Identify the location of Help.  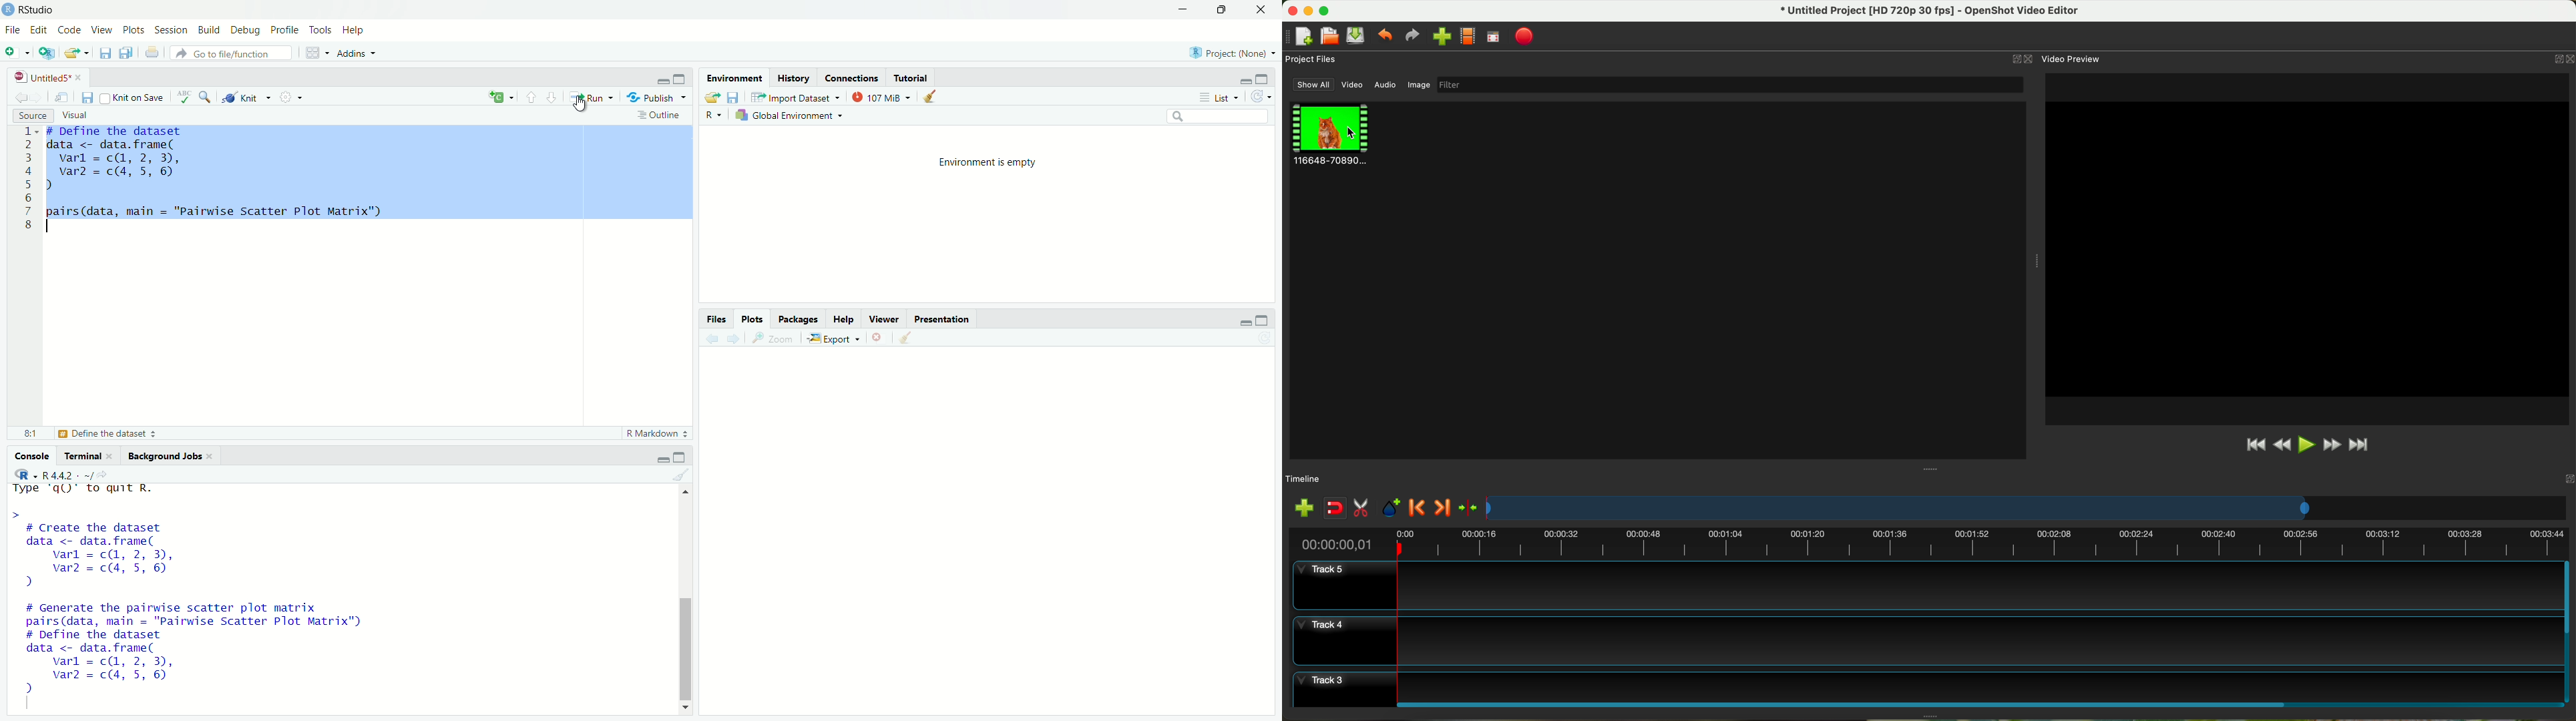
(353, 28).